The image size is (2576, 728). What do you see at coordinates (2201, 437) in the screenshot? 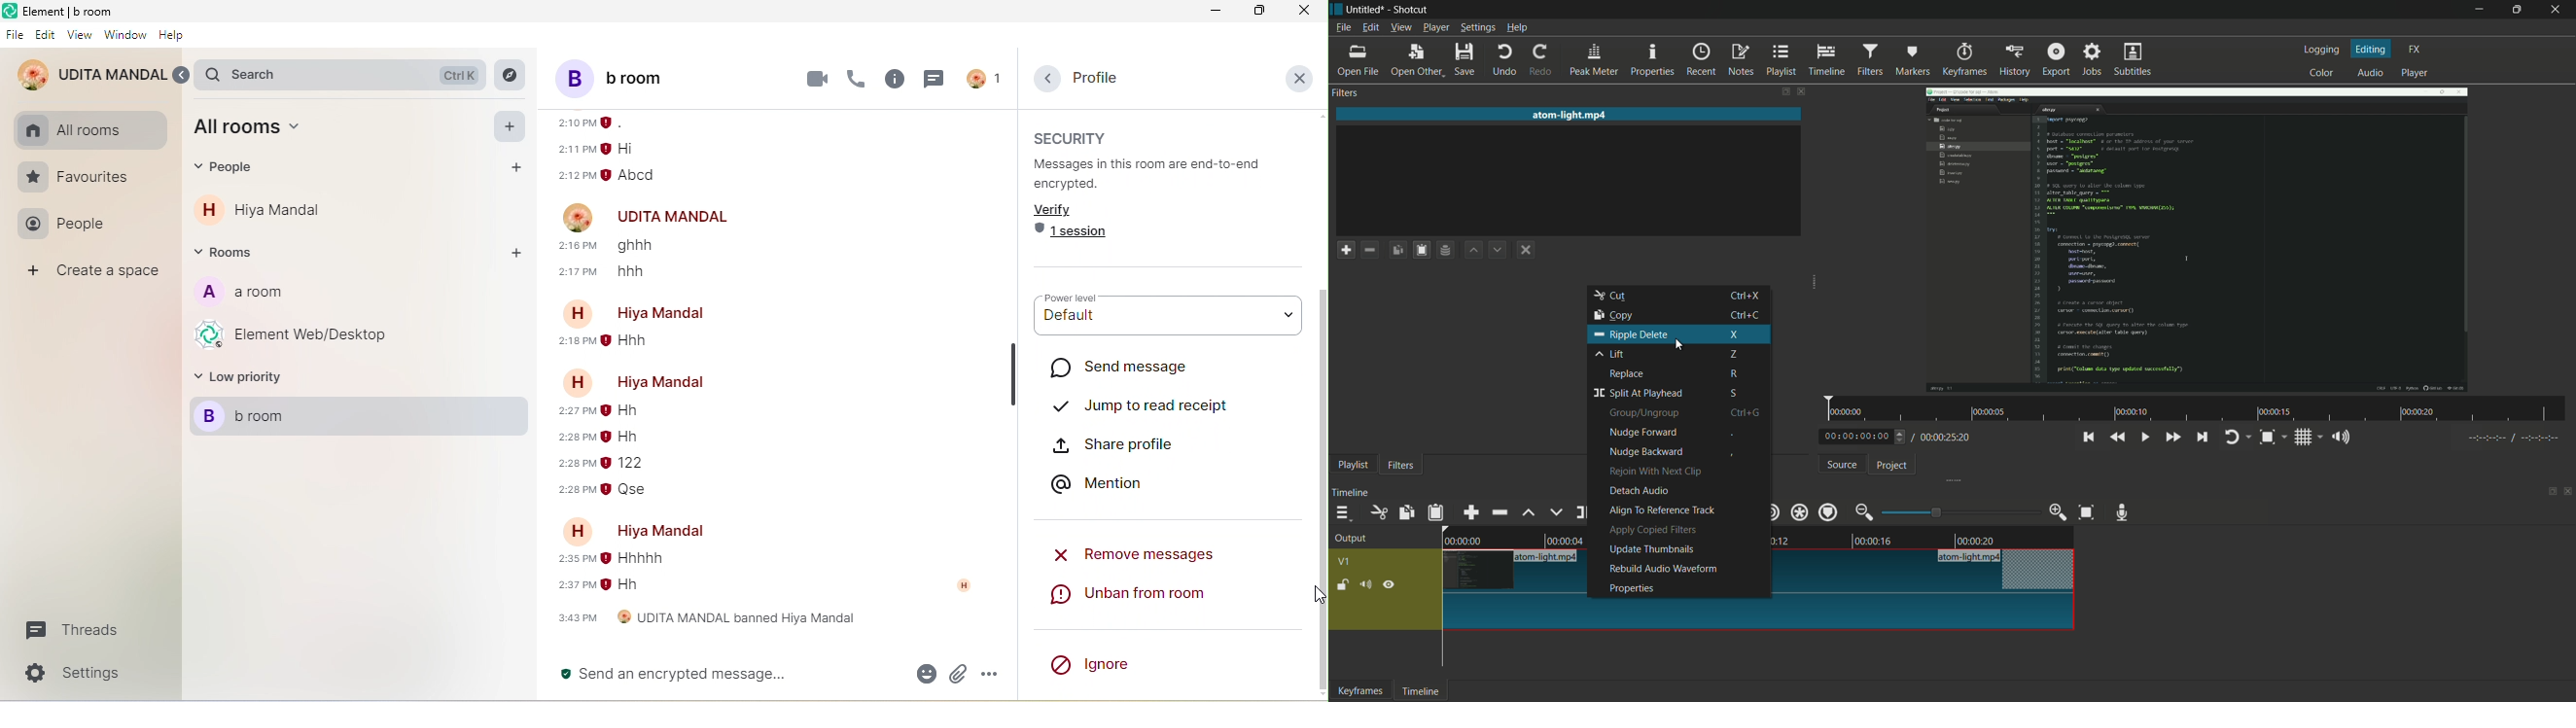
I see `skip to the next point` at bounding box center [2201, 437].